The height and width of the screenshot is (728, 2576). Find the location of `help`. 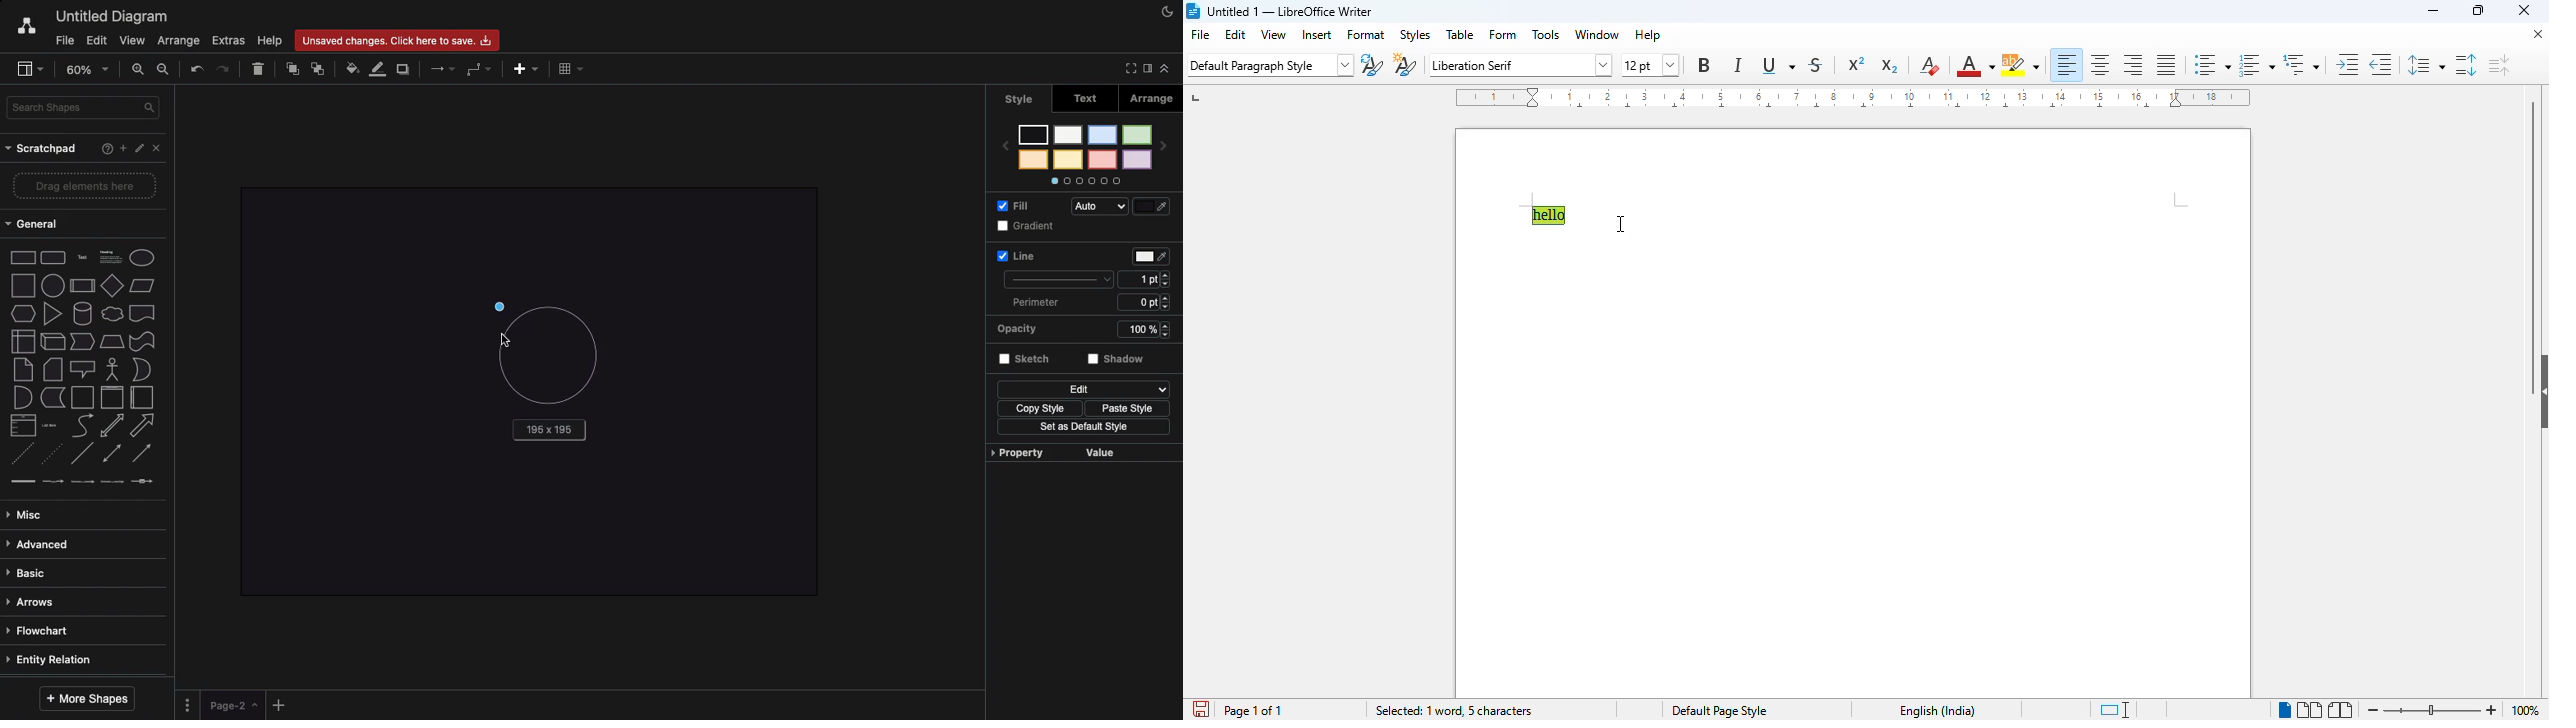

help is located at coordinates (1648, 35).